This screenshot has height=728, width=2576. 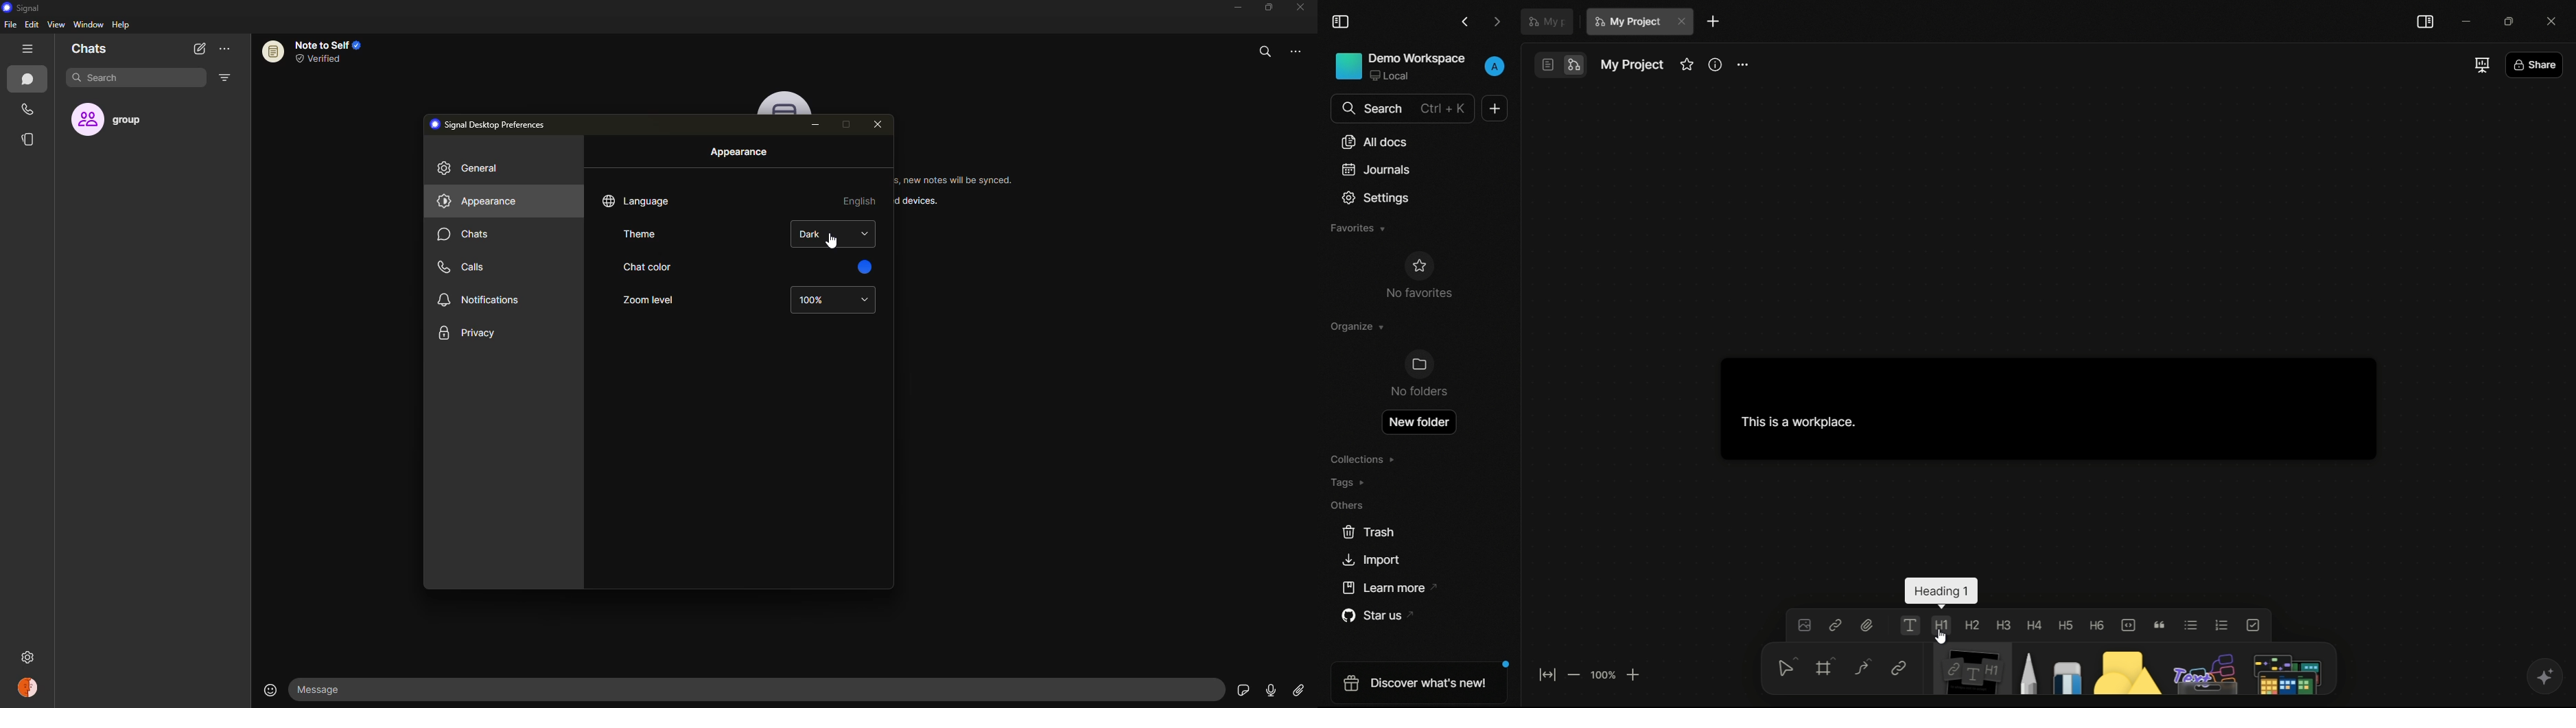 What do you see at coordinates (2542, 677) in the screenshot?
I see `ai assistant` at bounding box center [2542, 677].